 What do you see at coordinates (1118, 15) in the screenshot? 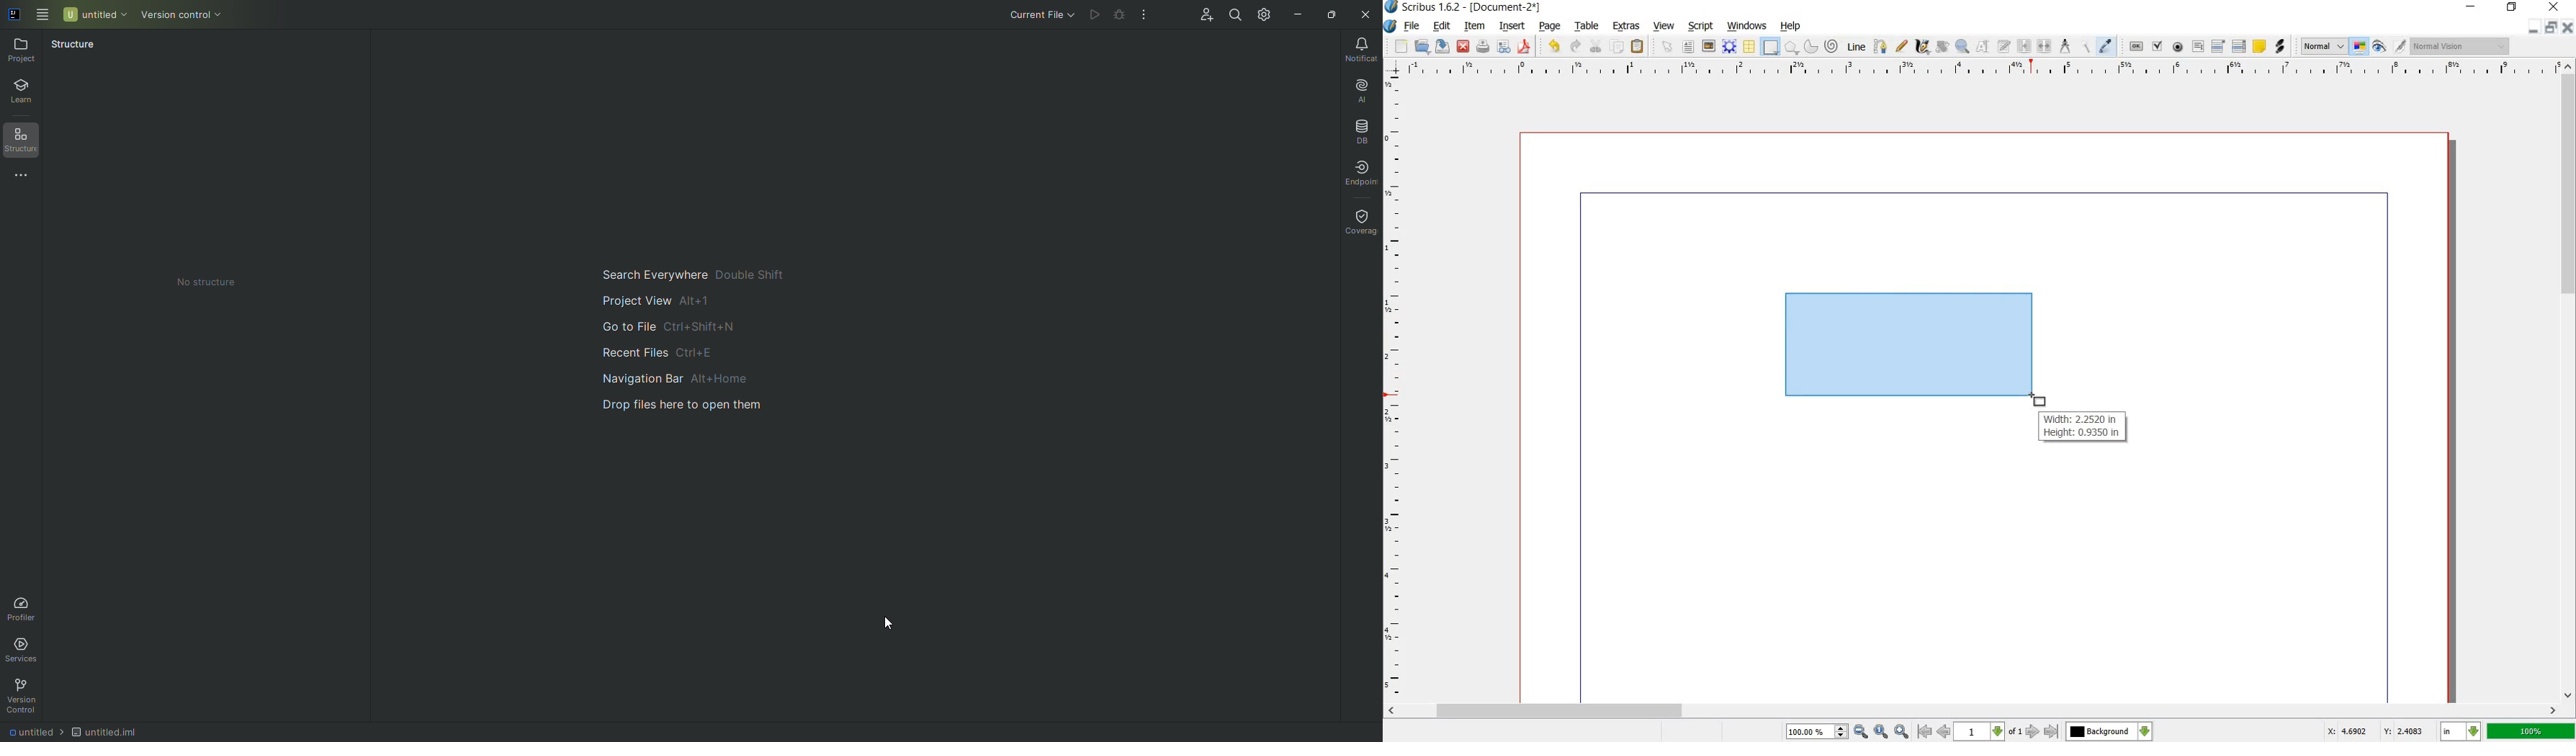
I see `Debug` at bounding box center [1118, 15].